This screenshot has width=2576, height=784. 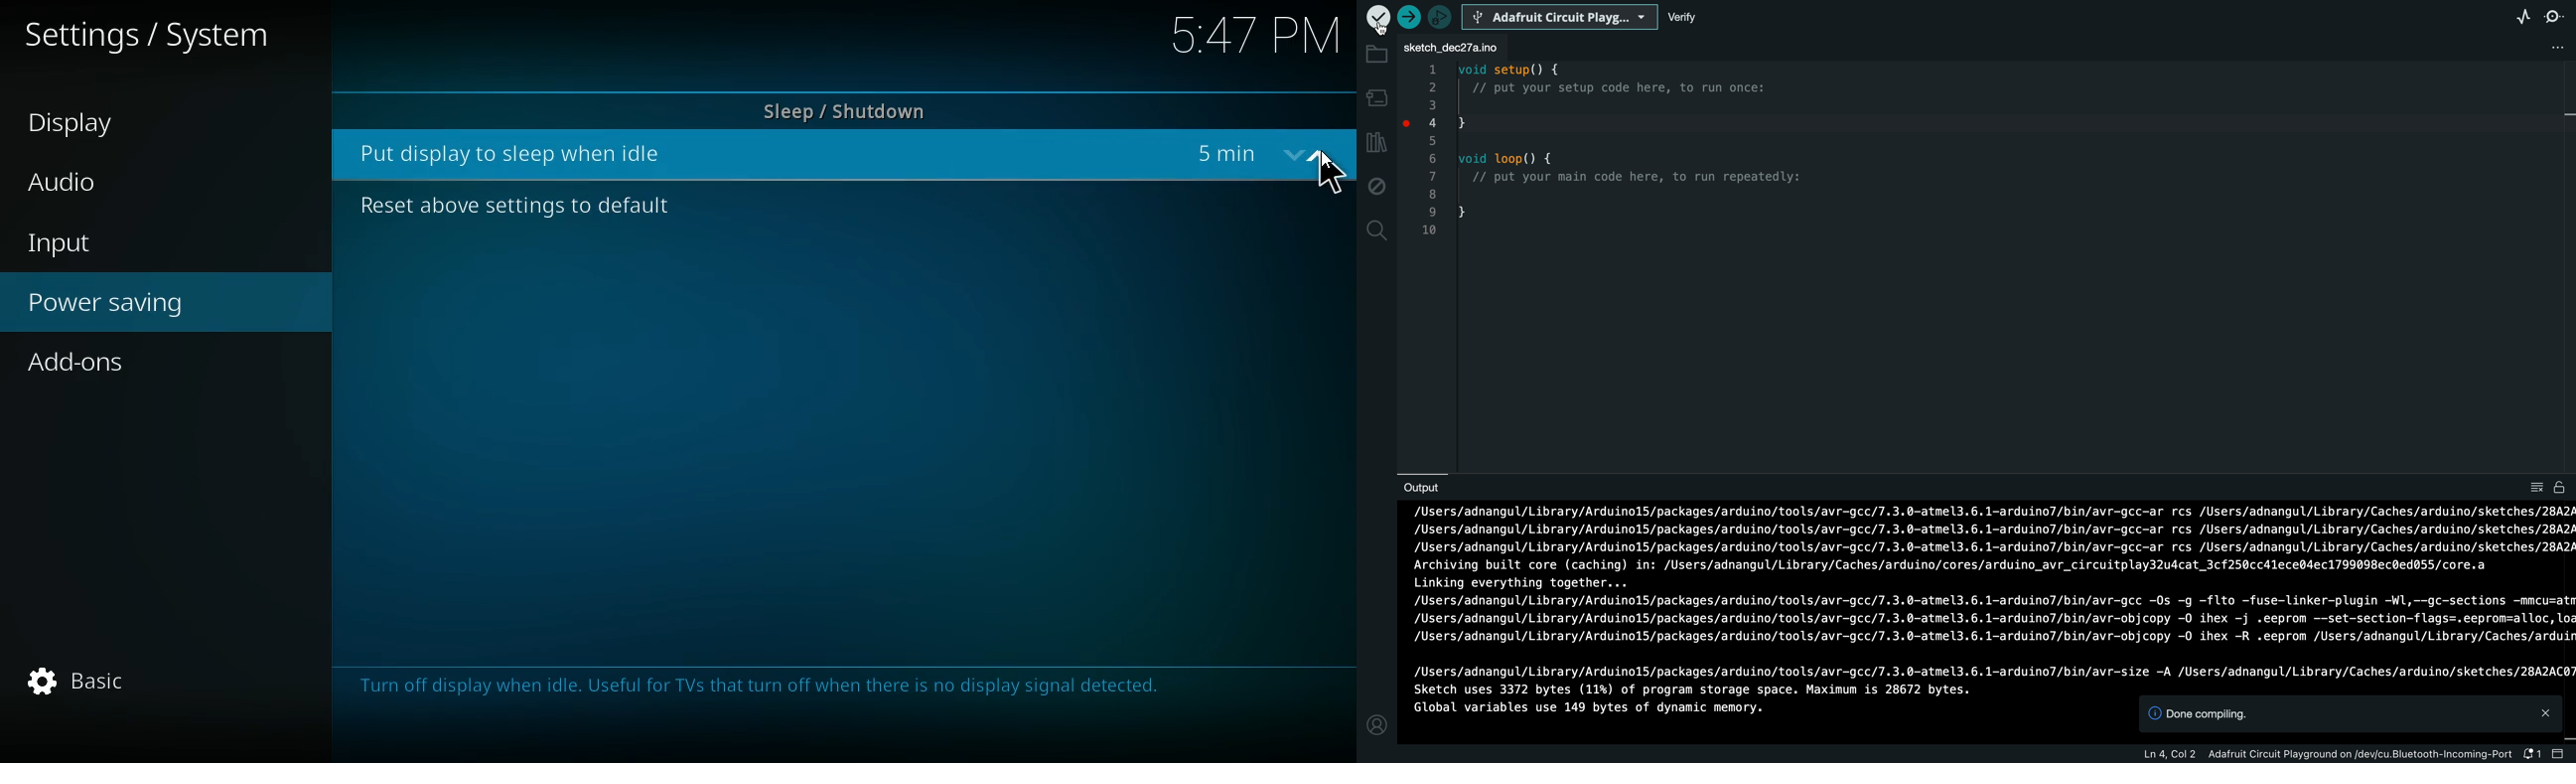 I want to click on board selecter, so click(x=1560, y=15).